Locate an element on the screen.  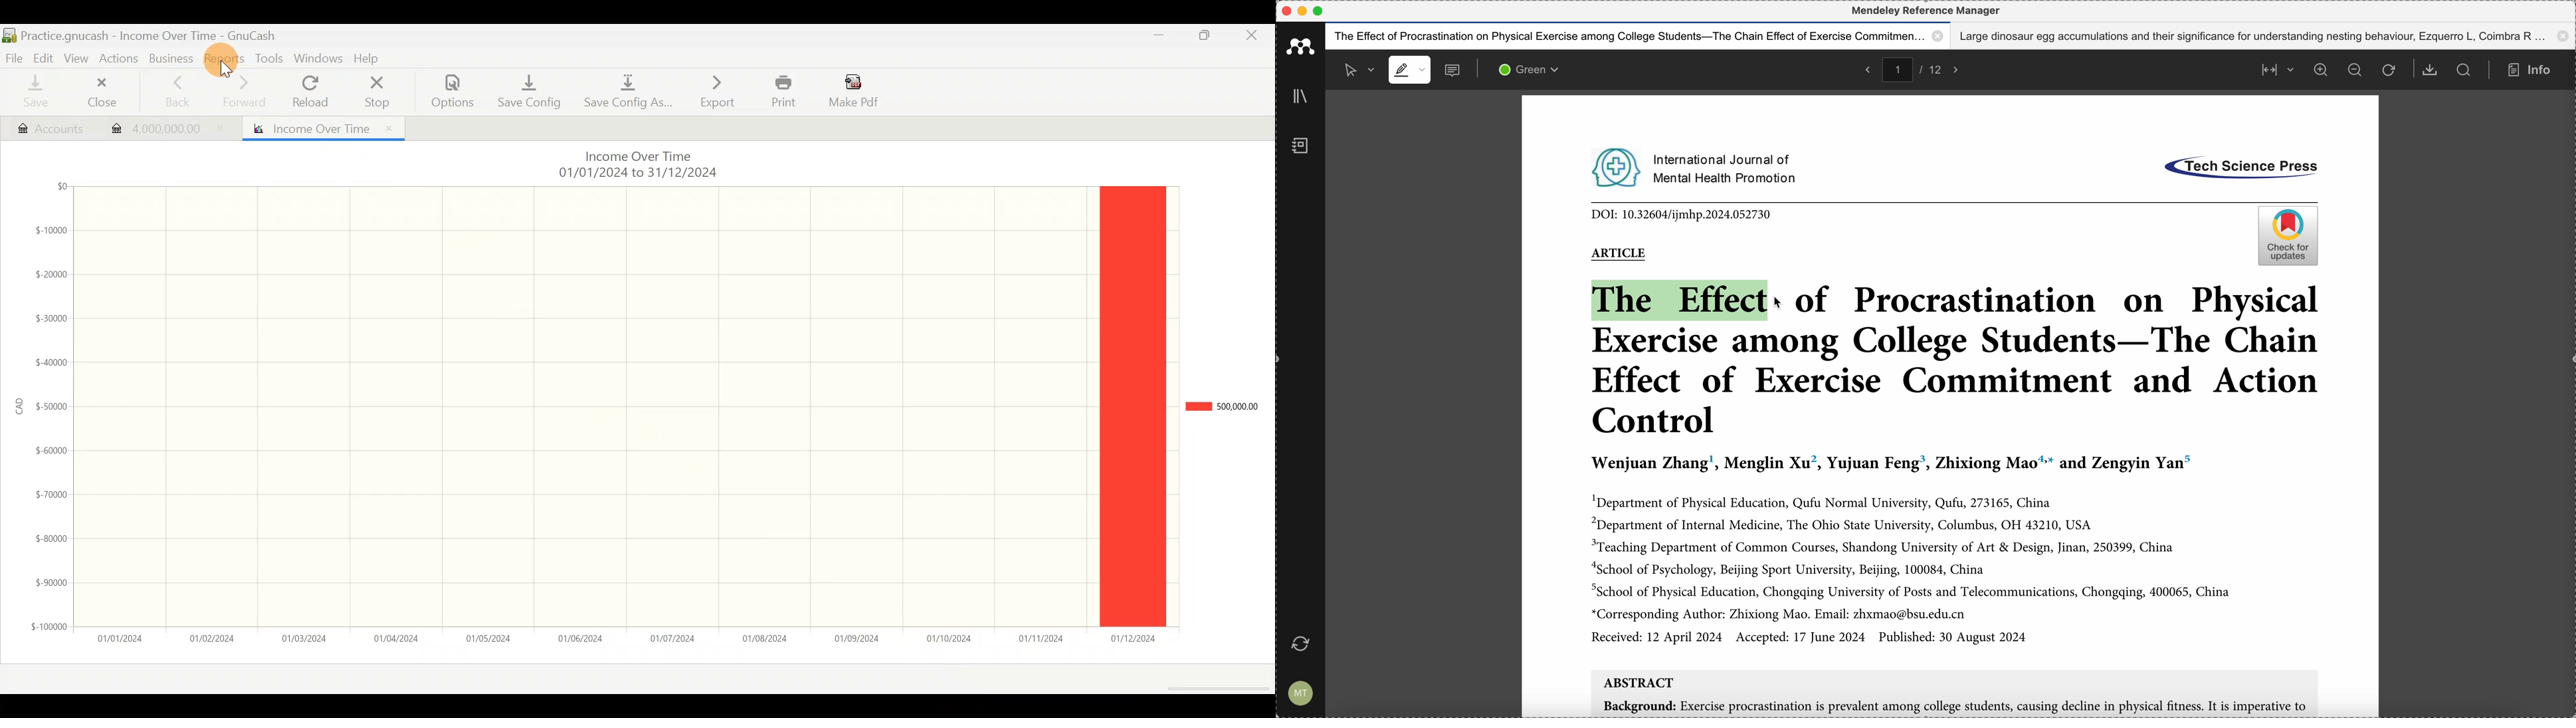
library is located at coordinates (1303, 97).